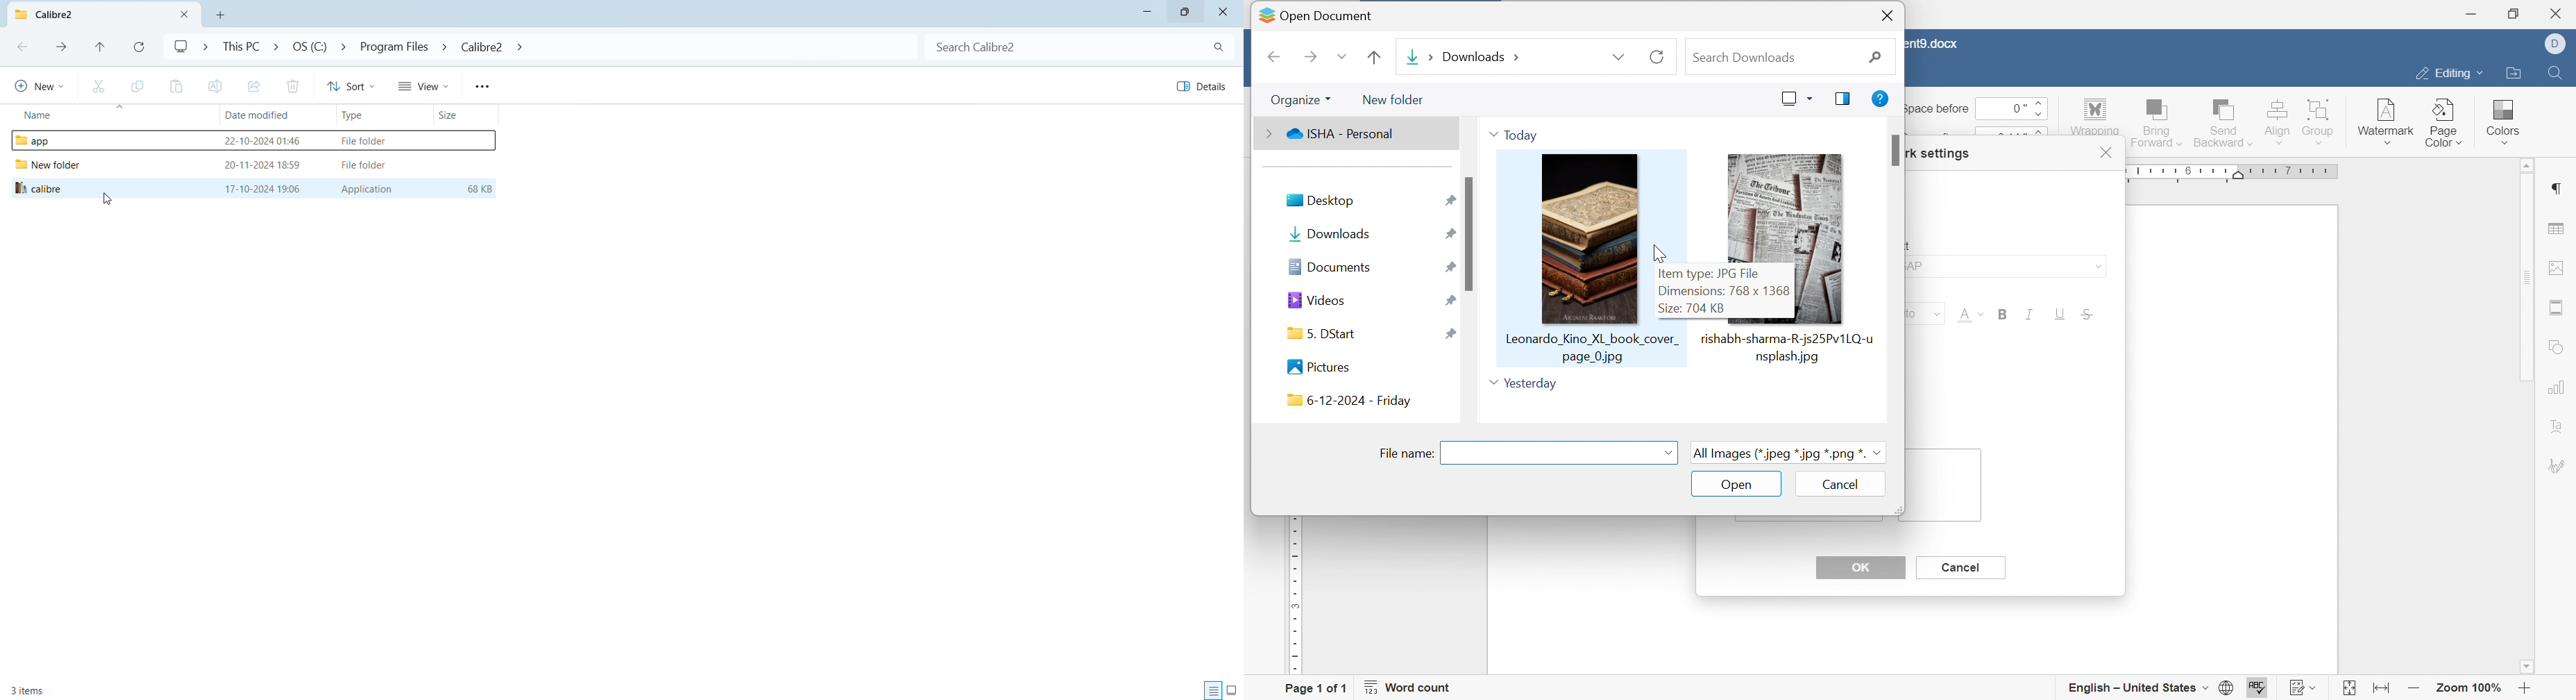  Describe the element at coordinates (113, 114) in the screenshot. I see `sort by name` at that location.